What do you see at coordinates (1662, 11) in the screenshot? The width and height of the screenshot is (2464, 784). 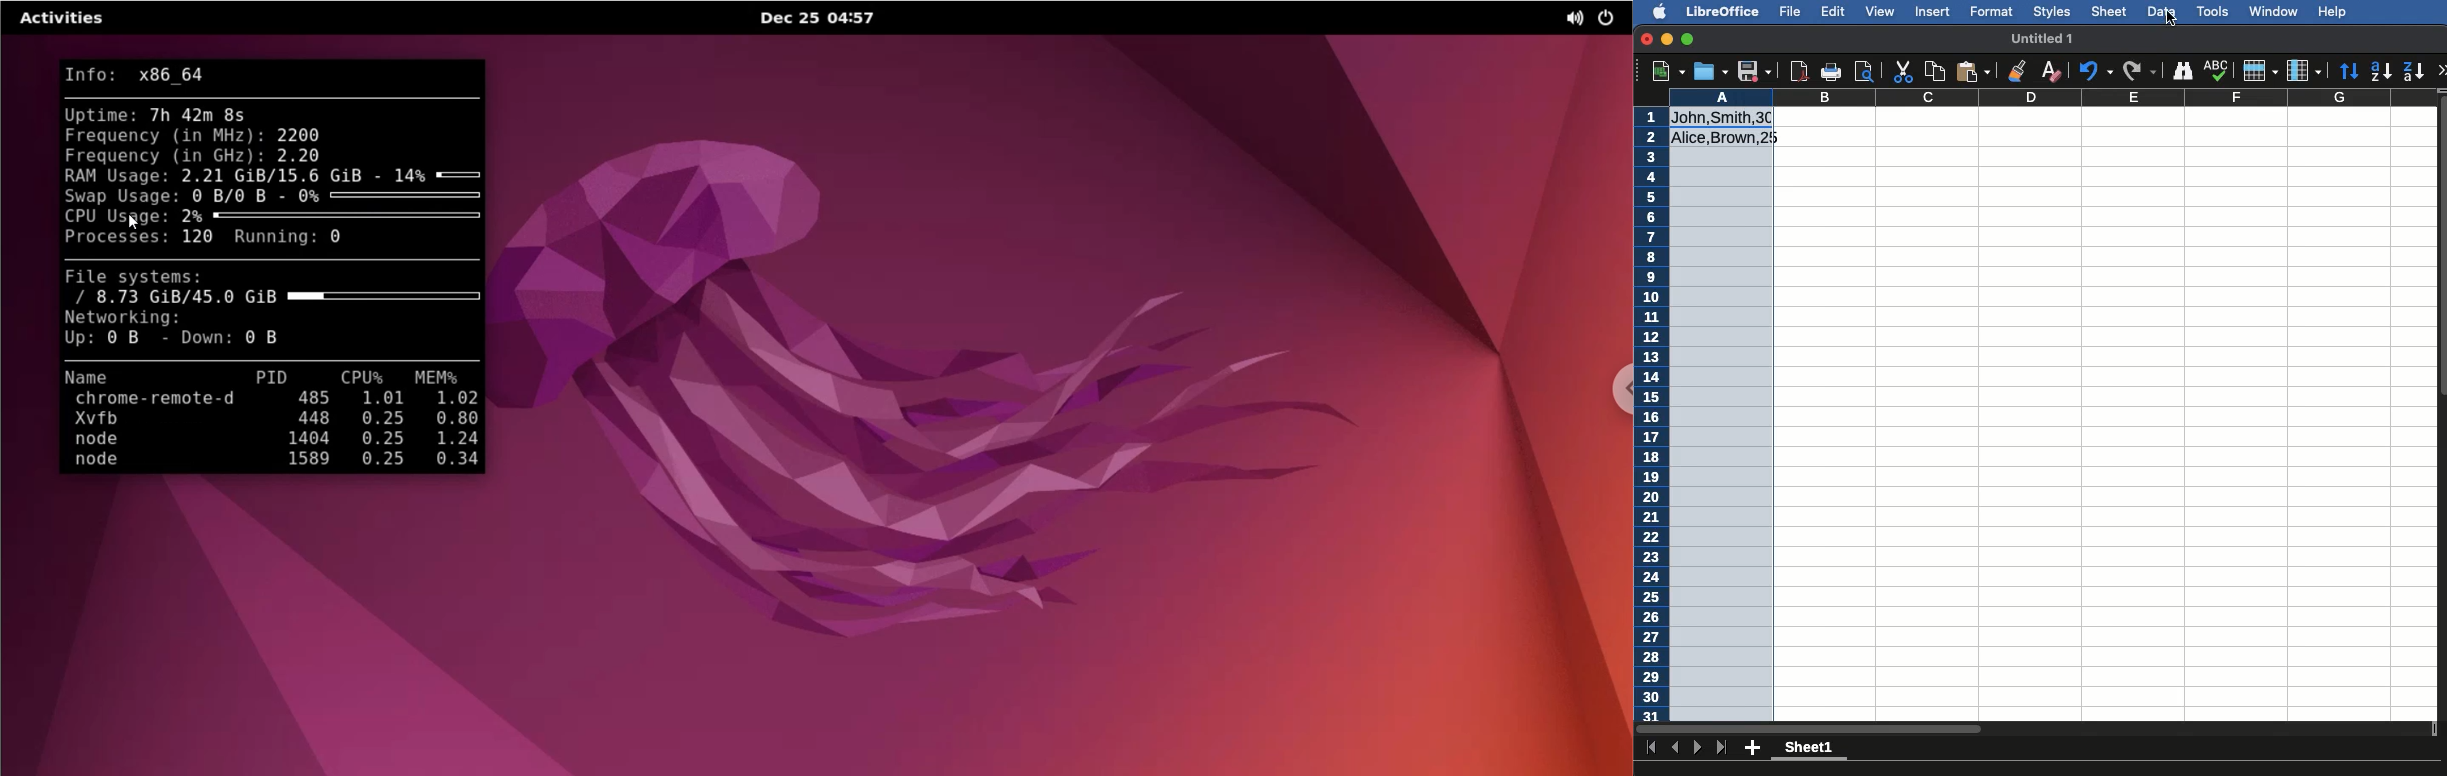 I see `Apple logo` at bounding box center [1662, 11].